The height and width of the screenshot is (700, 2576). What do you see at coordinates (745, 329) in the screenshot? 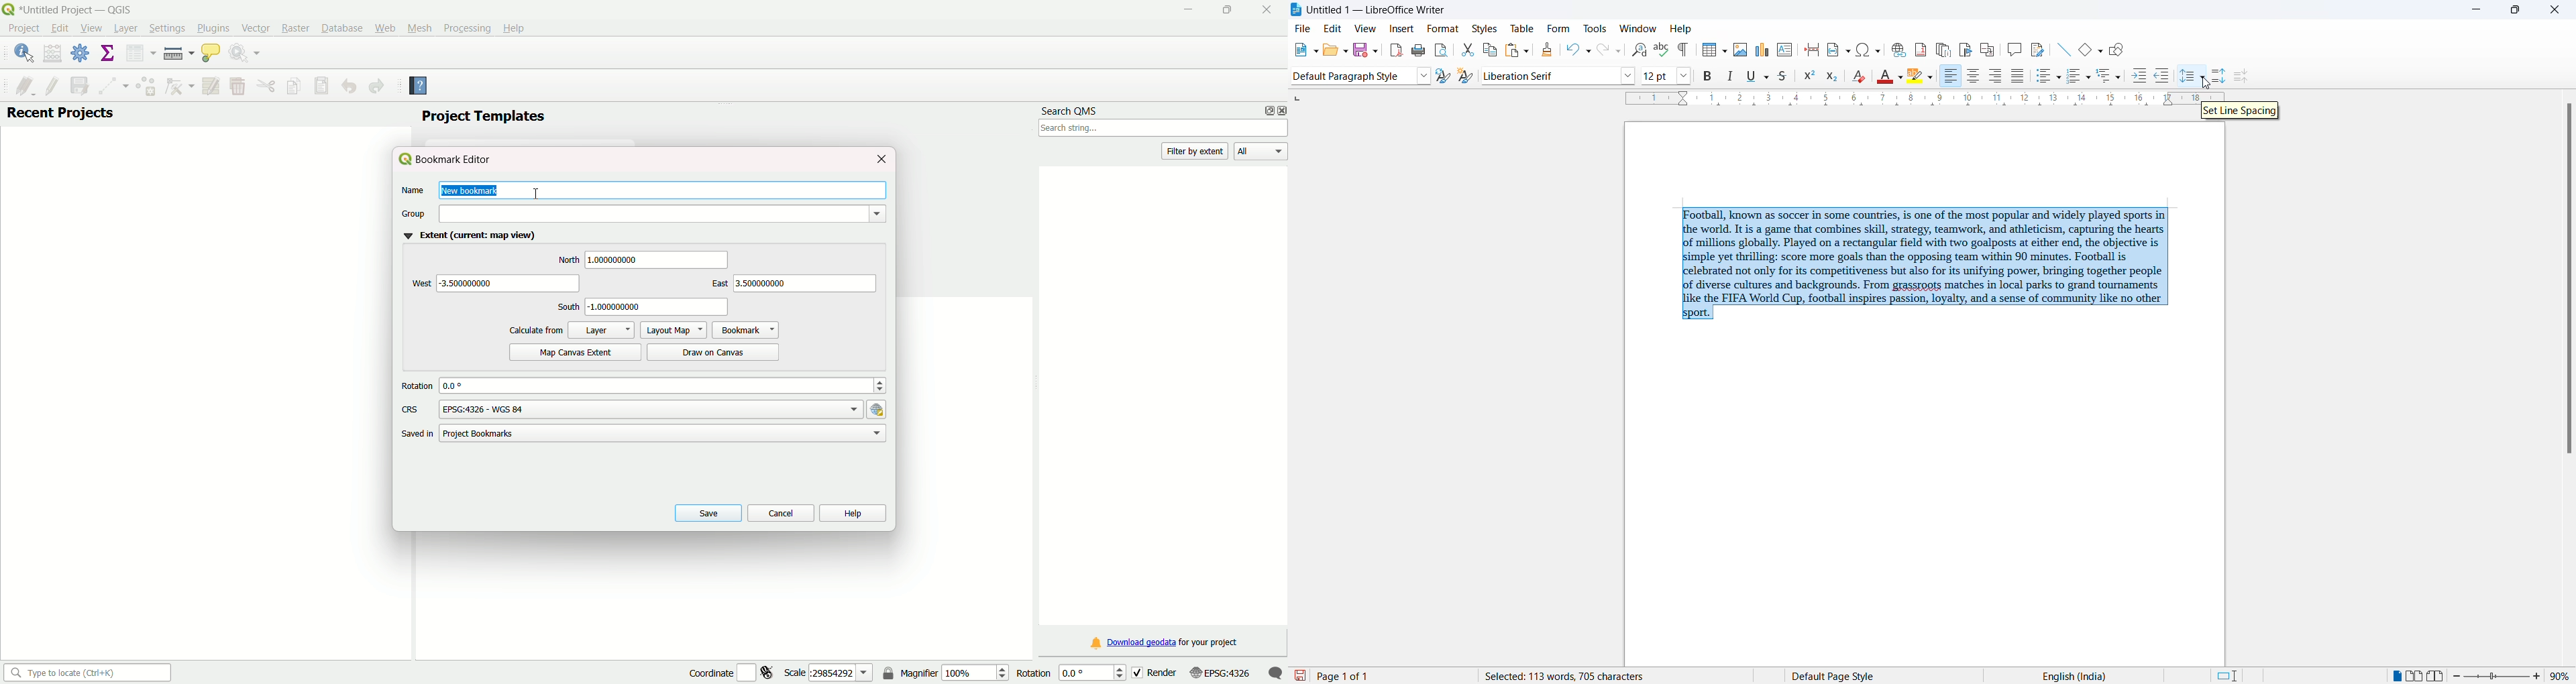
I see `bookmark` at bounding box center [745, 329].